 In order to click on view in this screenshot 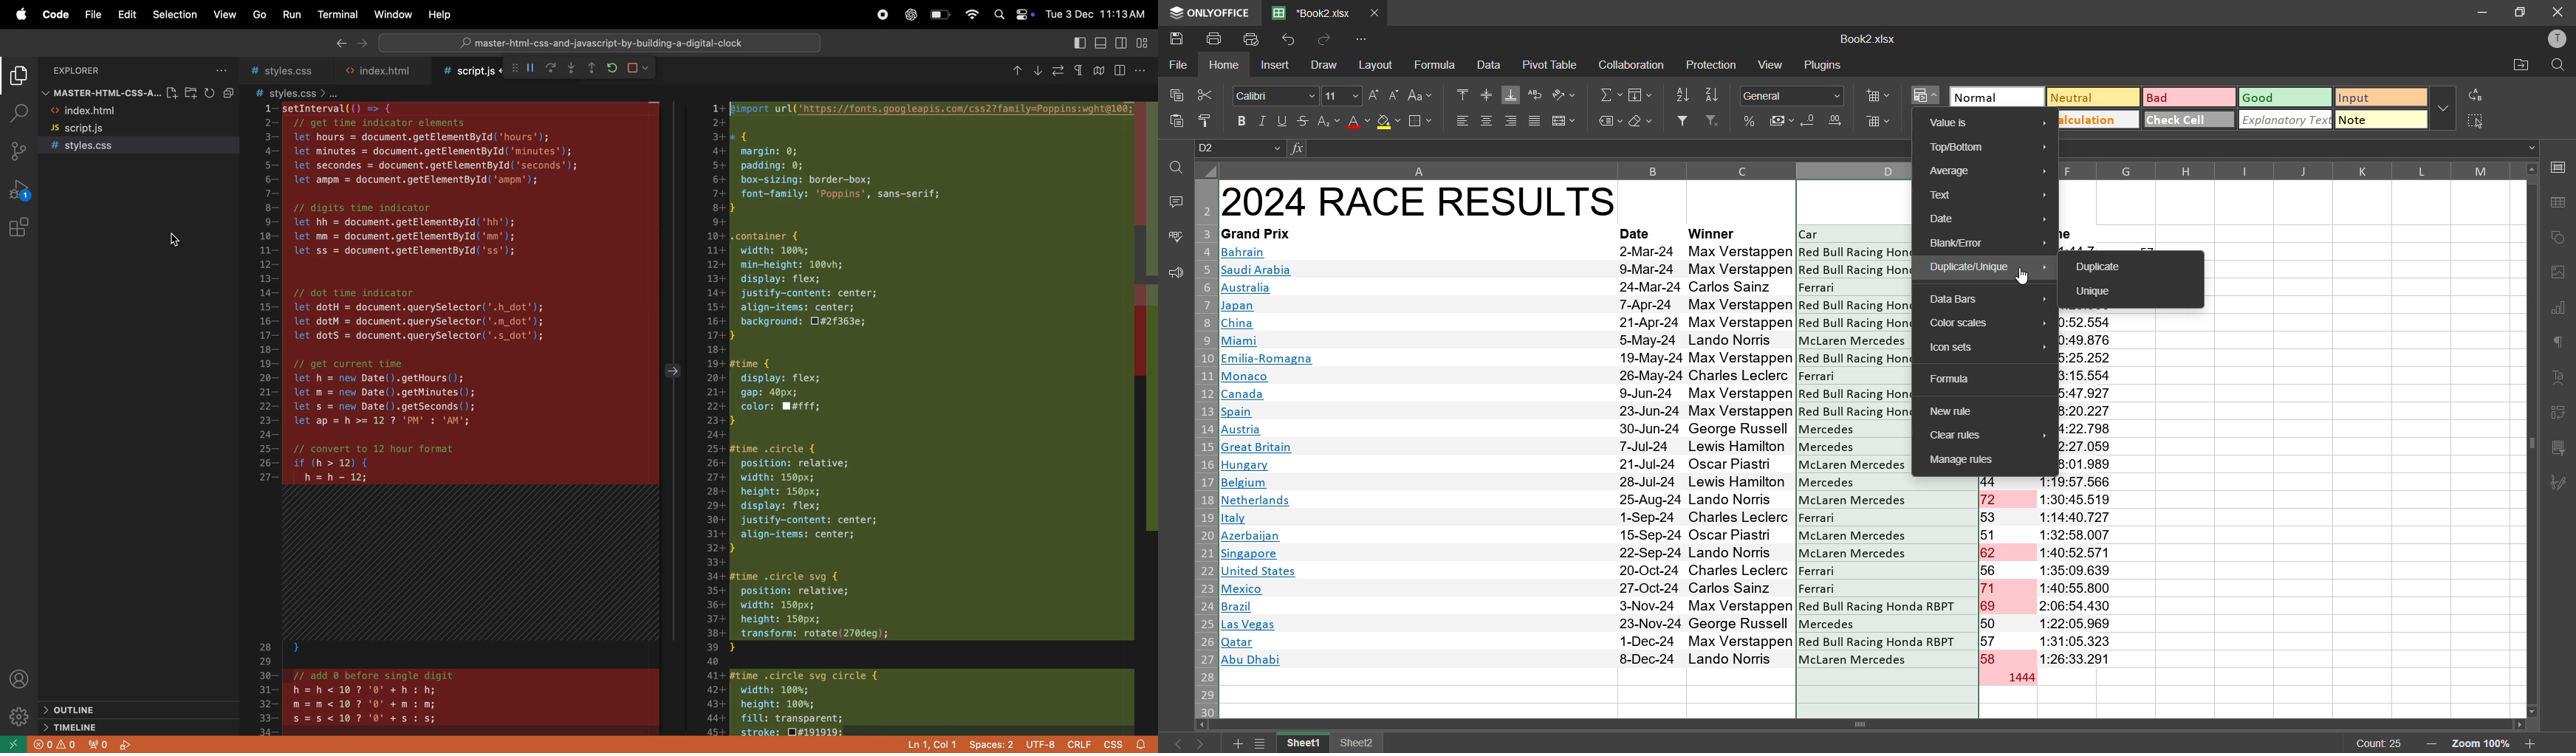, I will do `click(224, 14)`.